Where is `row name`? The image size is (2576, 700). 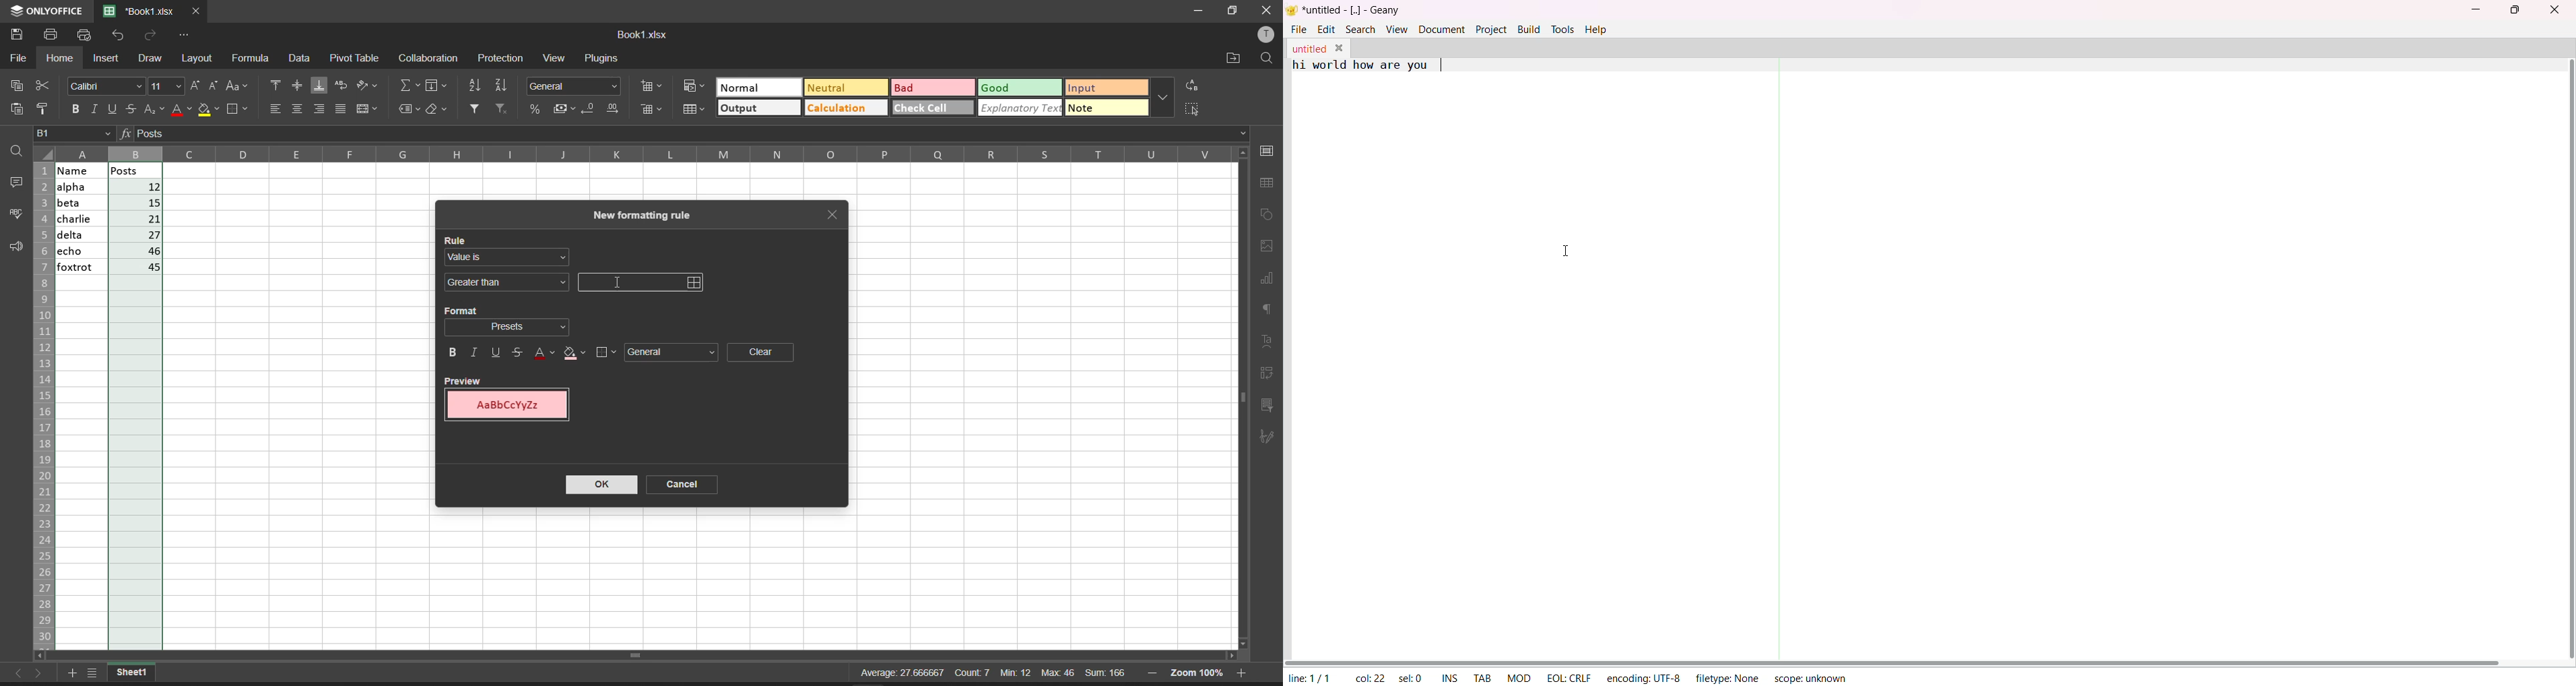
row name is located at coordinates (45, 401).